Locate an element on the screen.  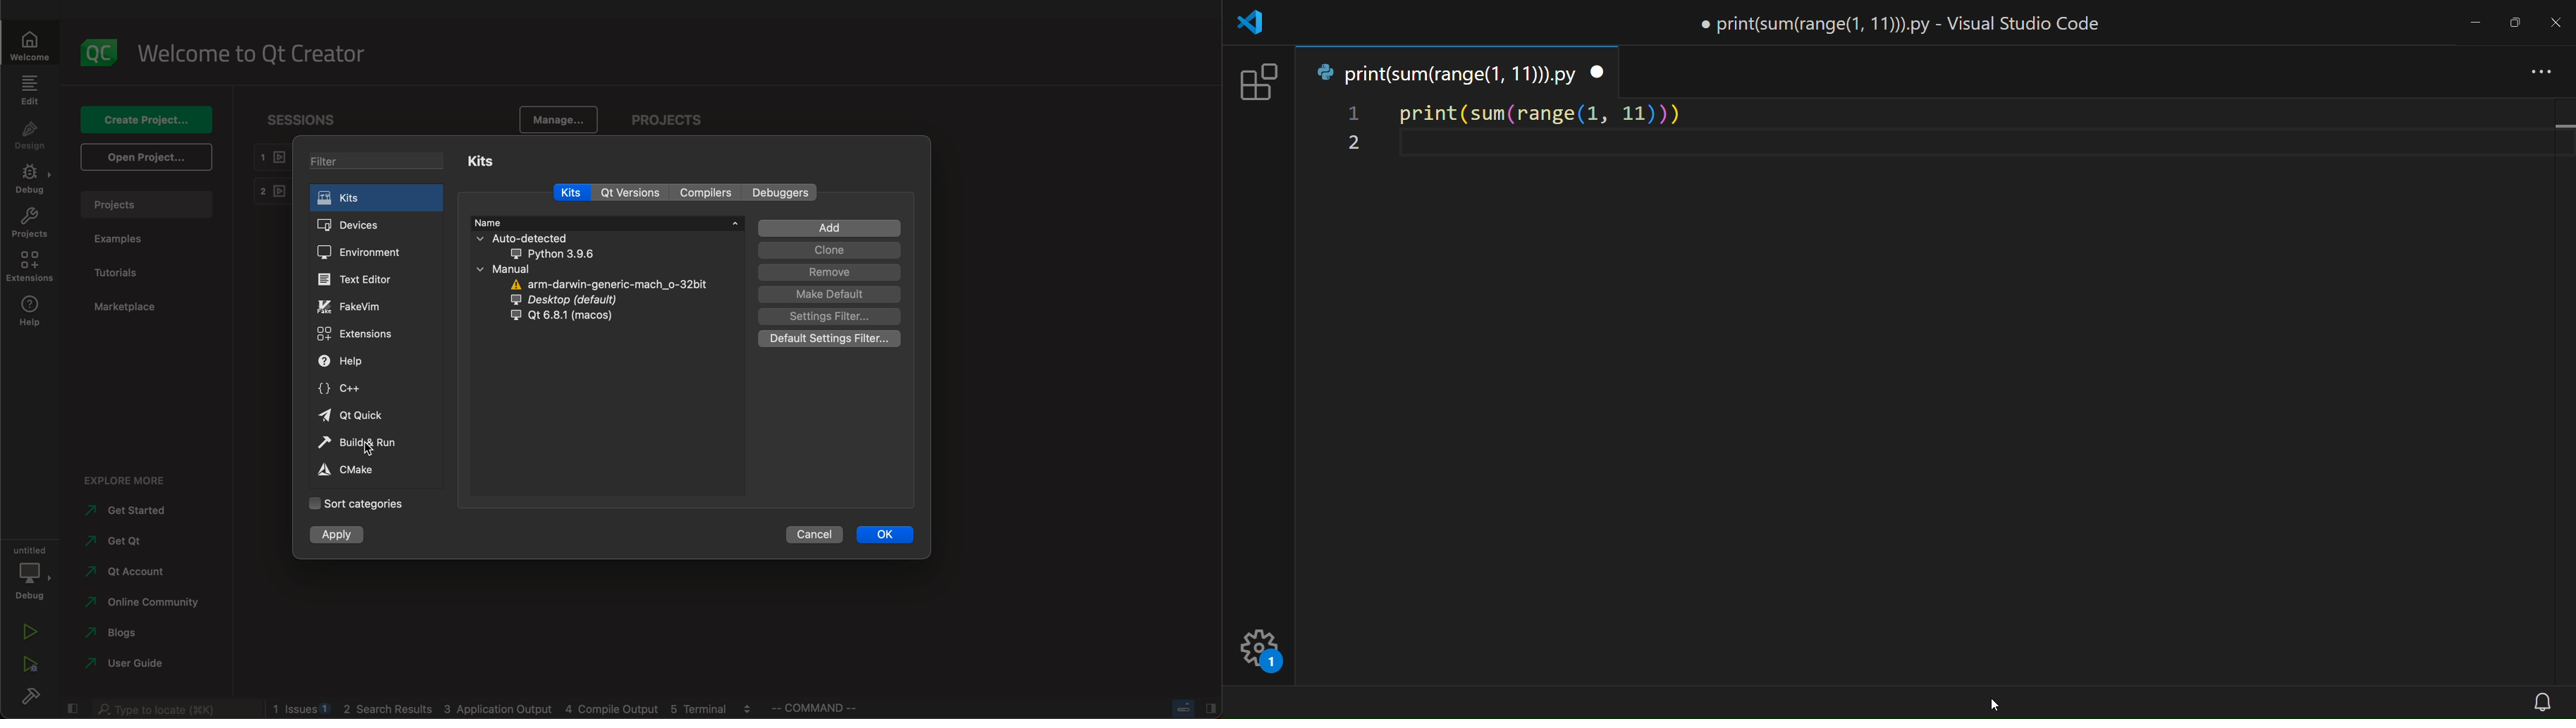
manage is located at coordinates (559, 120).